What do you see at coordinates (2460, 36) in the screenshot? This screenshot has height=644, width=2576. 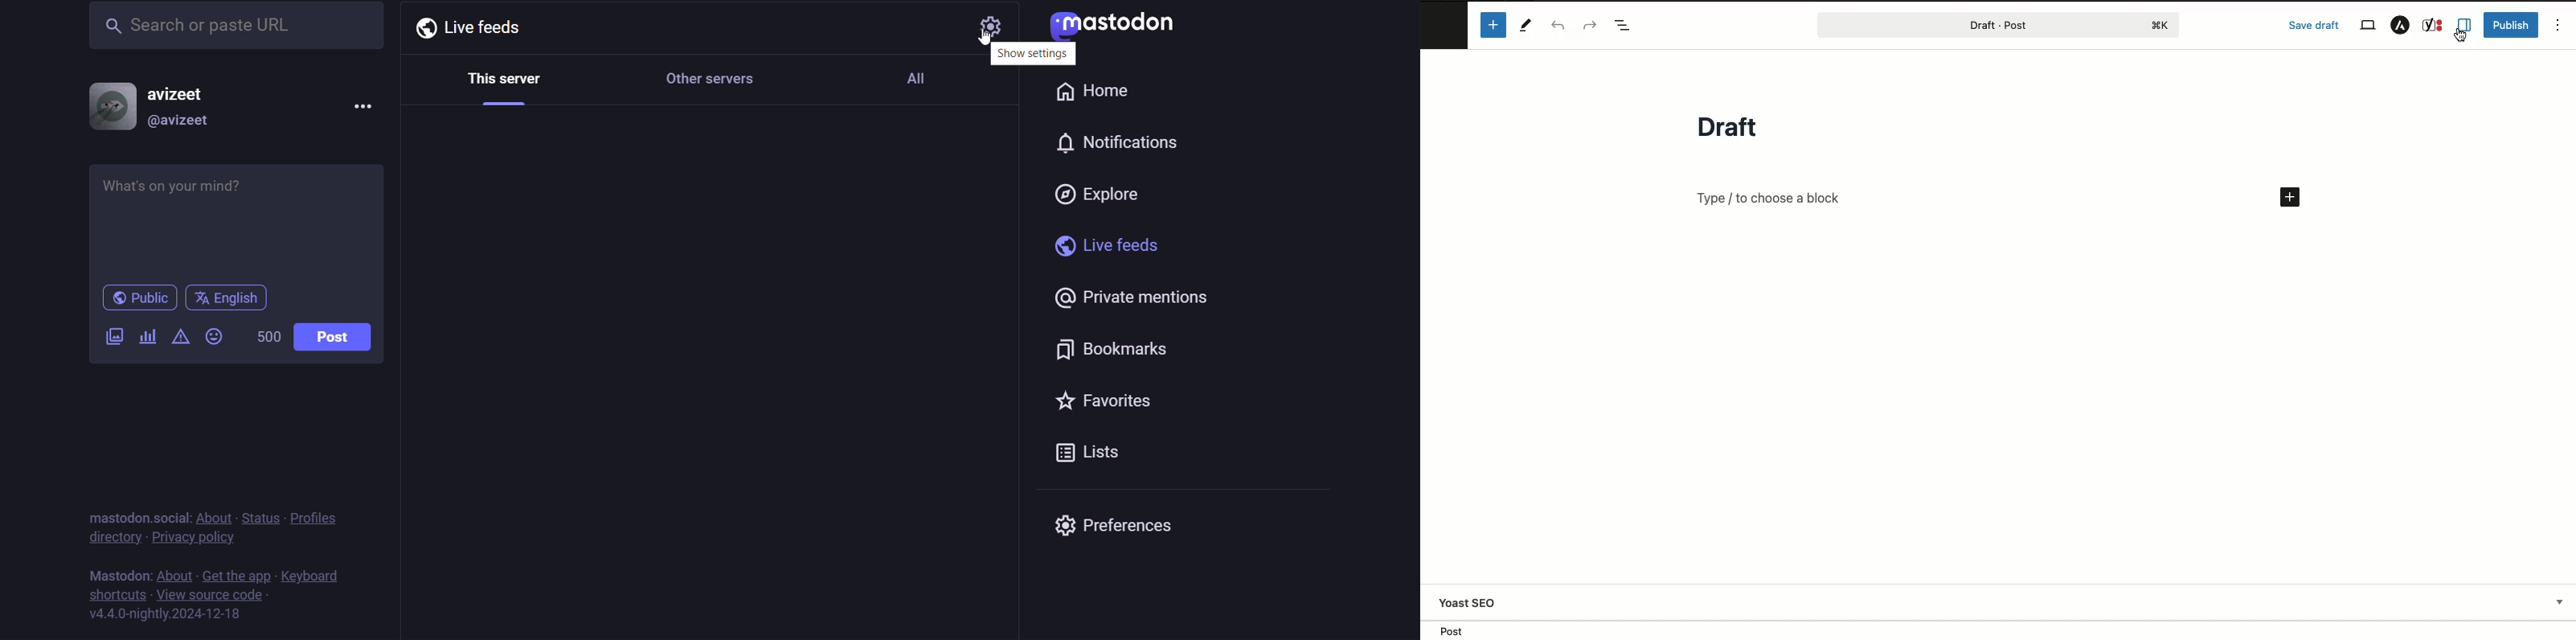 I see `cursor` at bounding box center [2460, 36].